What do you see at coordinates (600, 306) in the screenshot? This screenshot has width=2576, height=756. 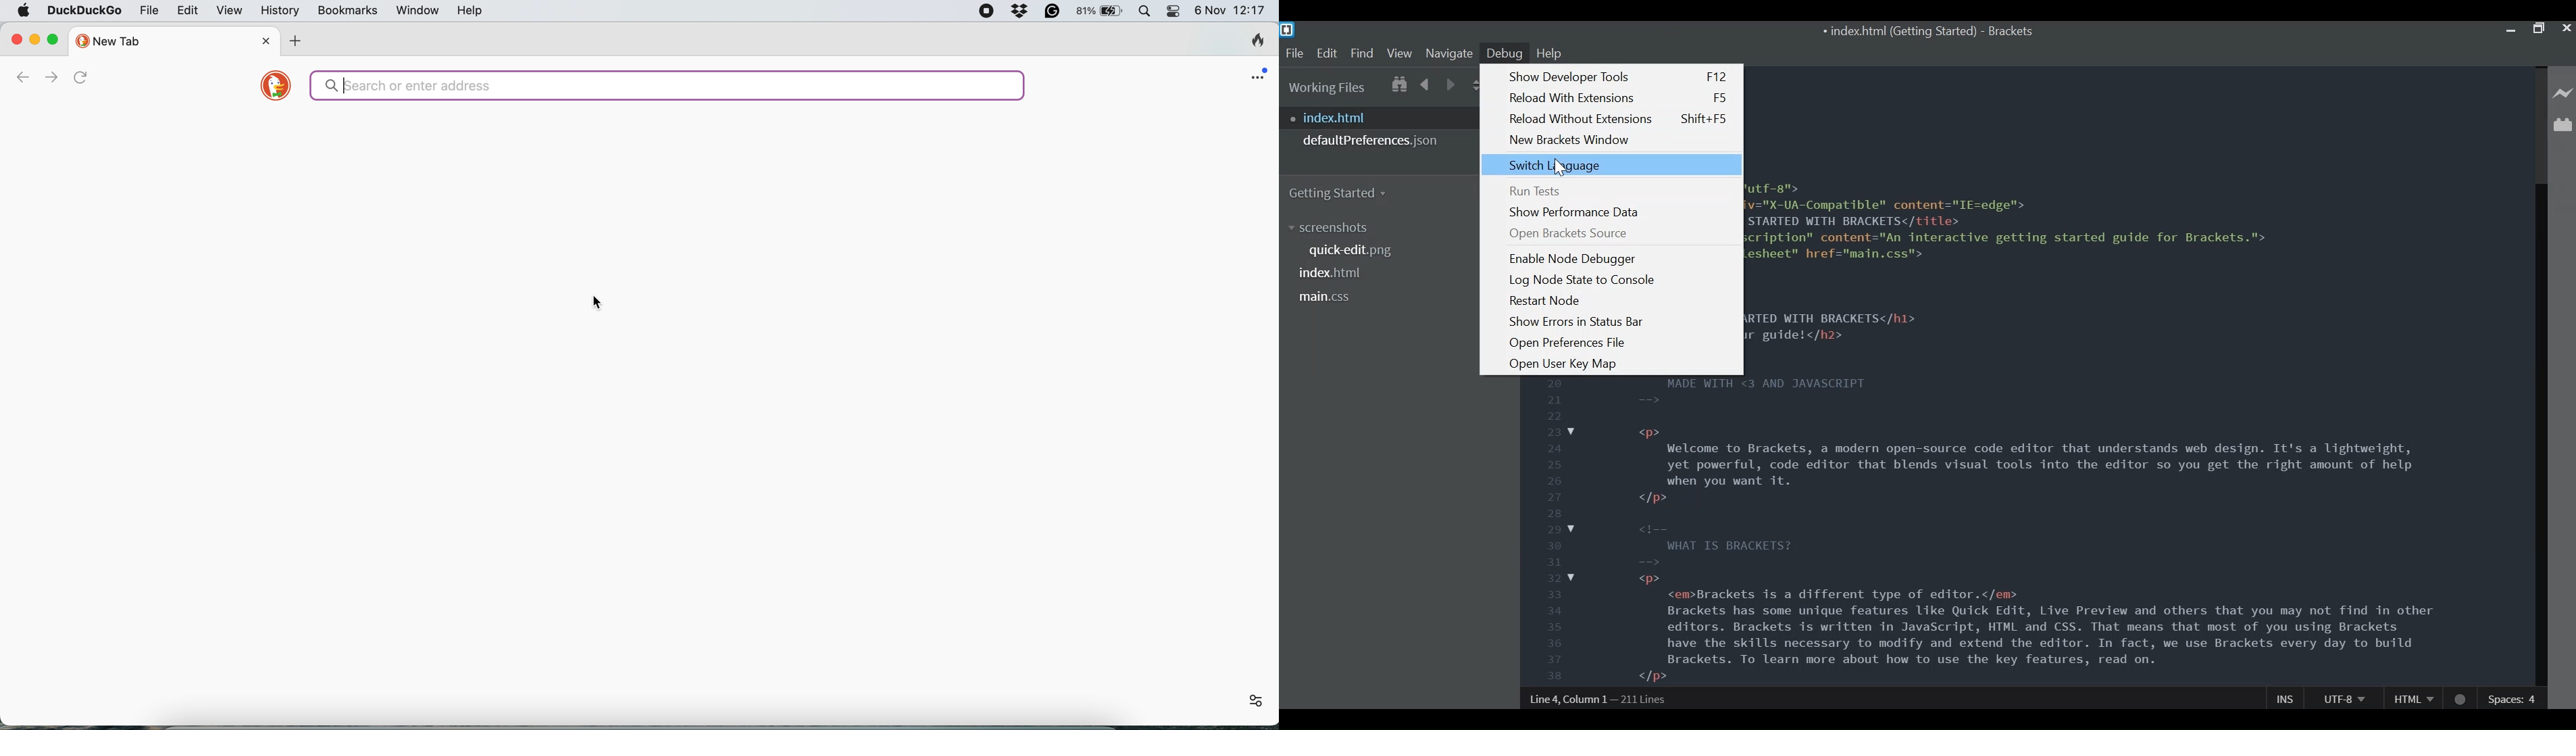 I see `cursor` at bounding box center [600, 306].